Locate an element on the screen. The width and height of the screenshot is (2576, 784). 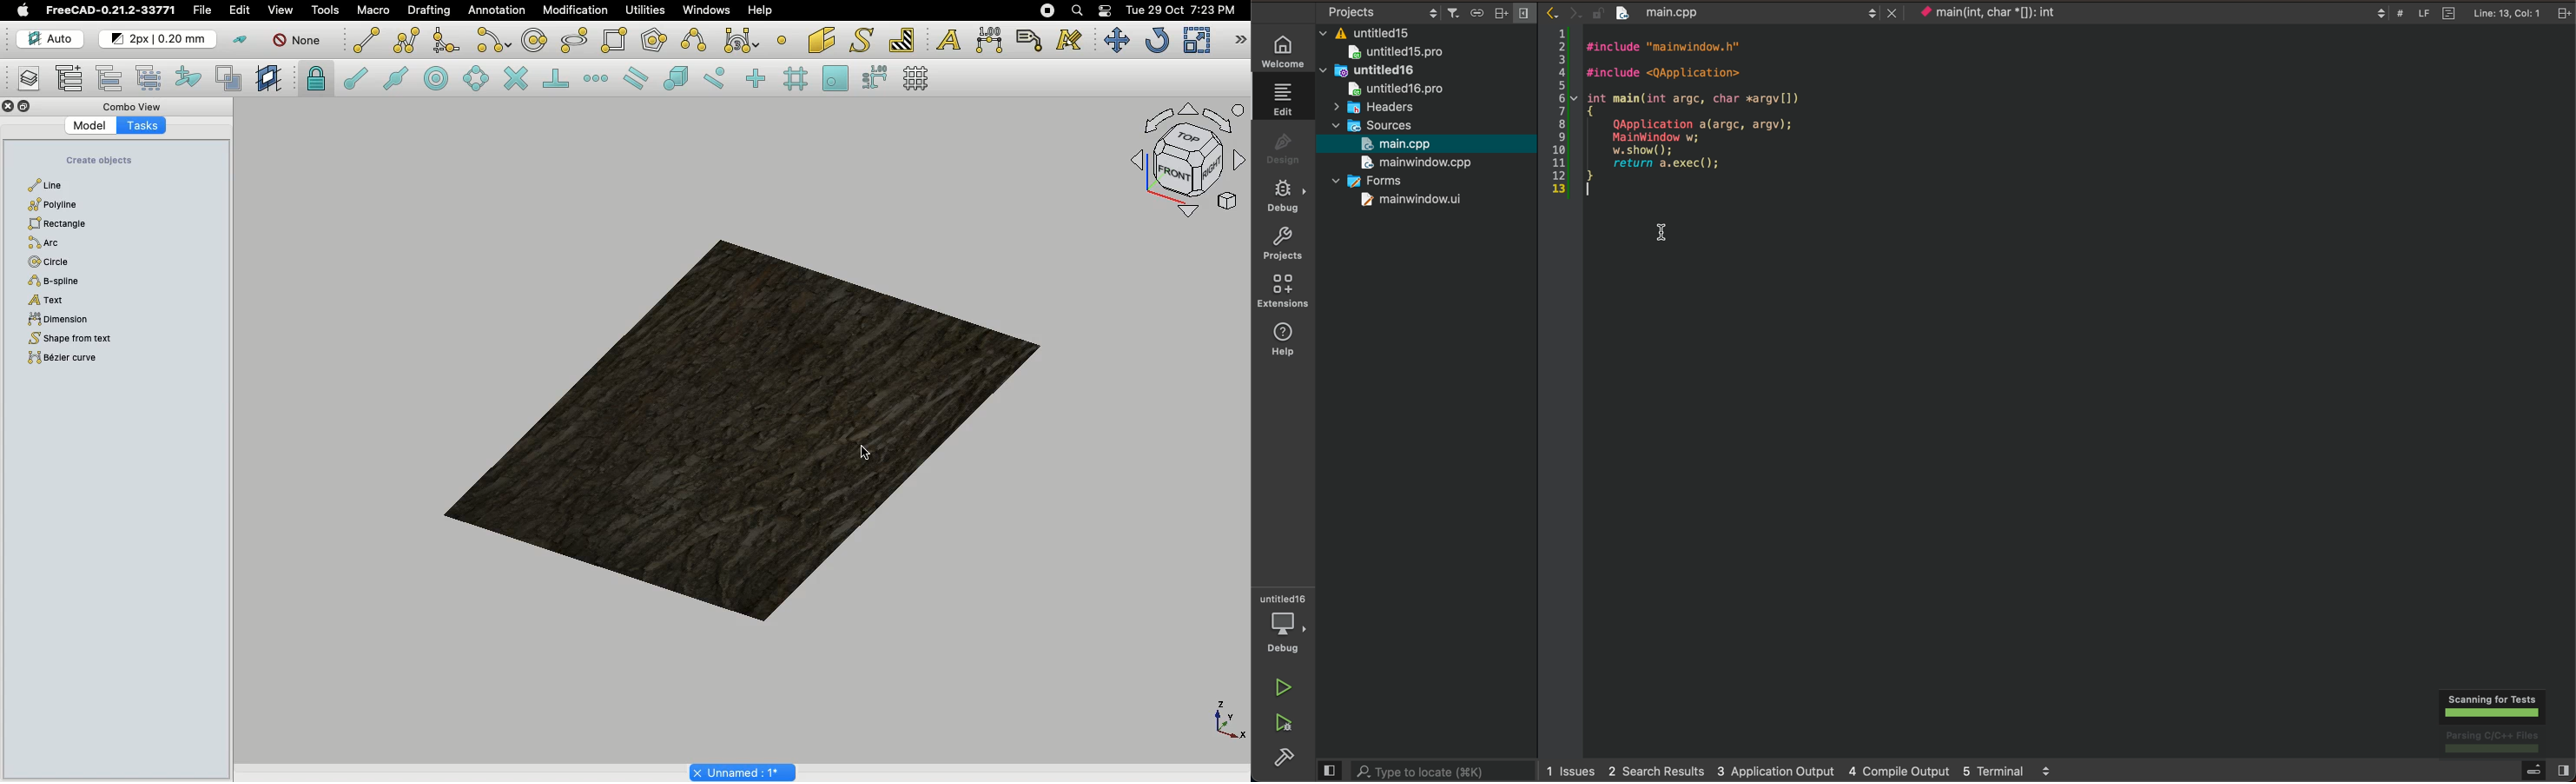
Facebinder is located at coordinates (821, 39).